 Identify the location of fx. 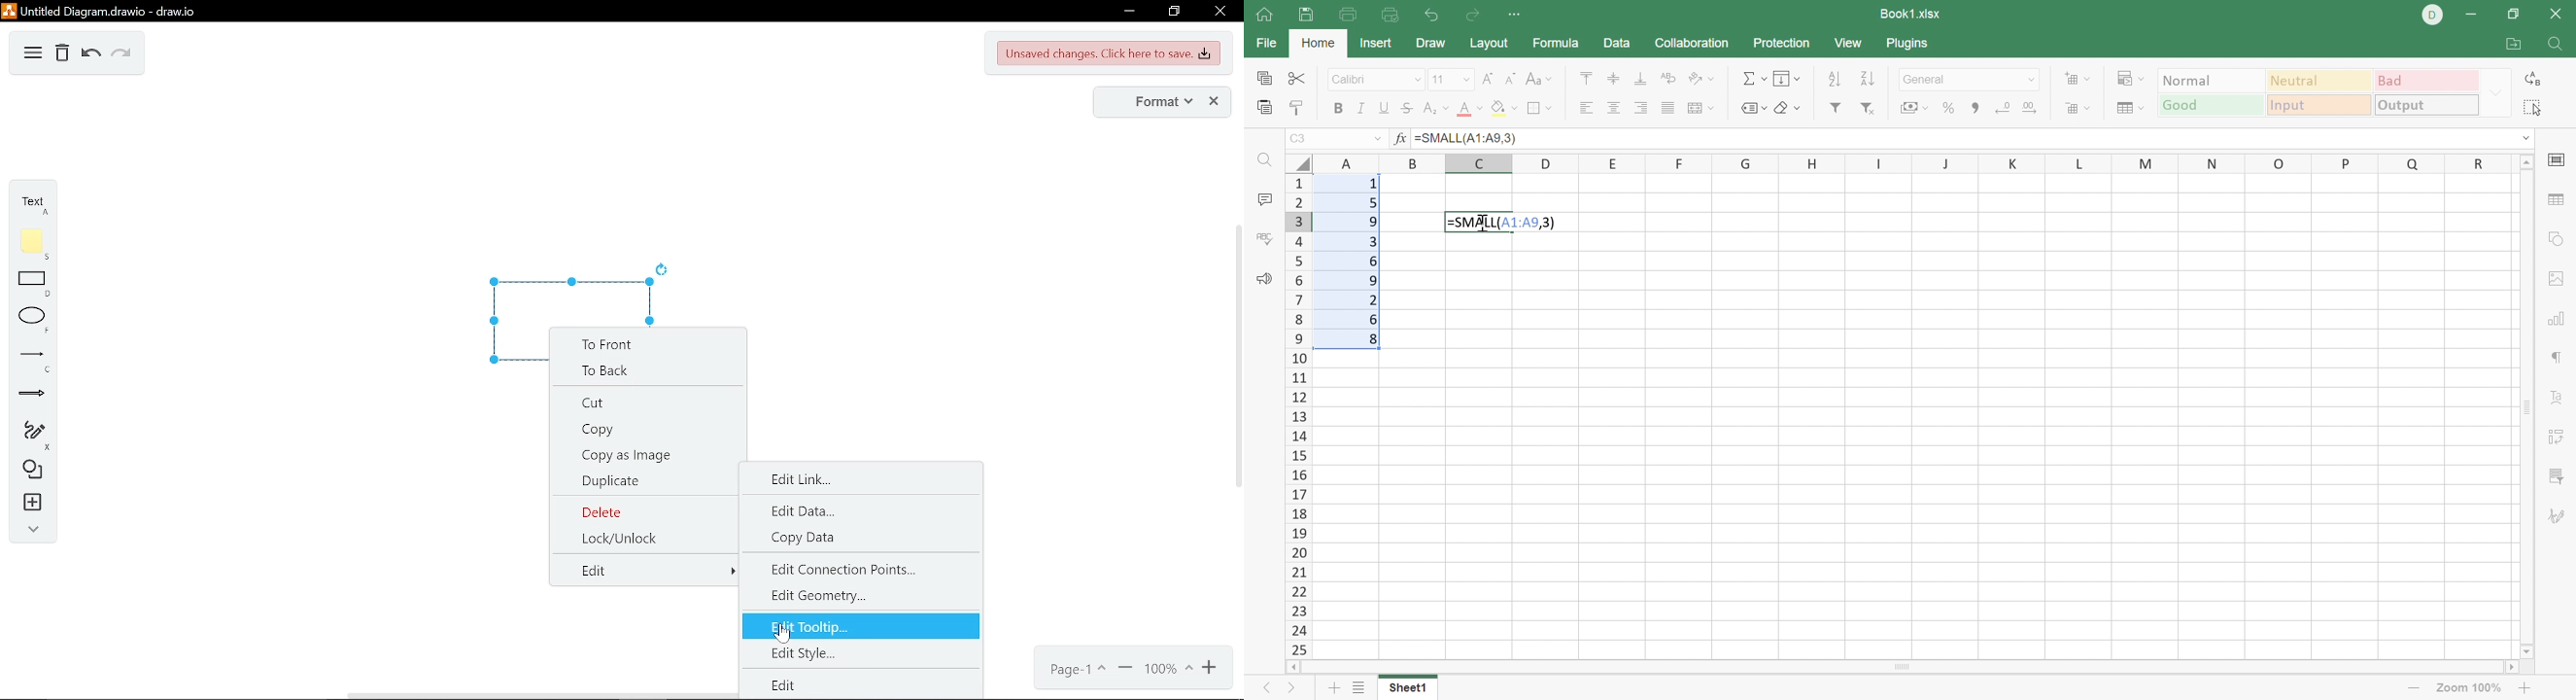
(1401, 138).